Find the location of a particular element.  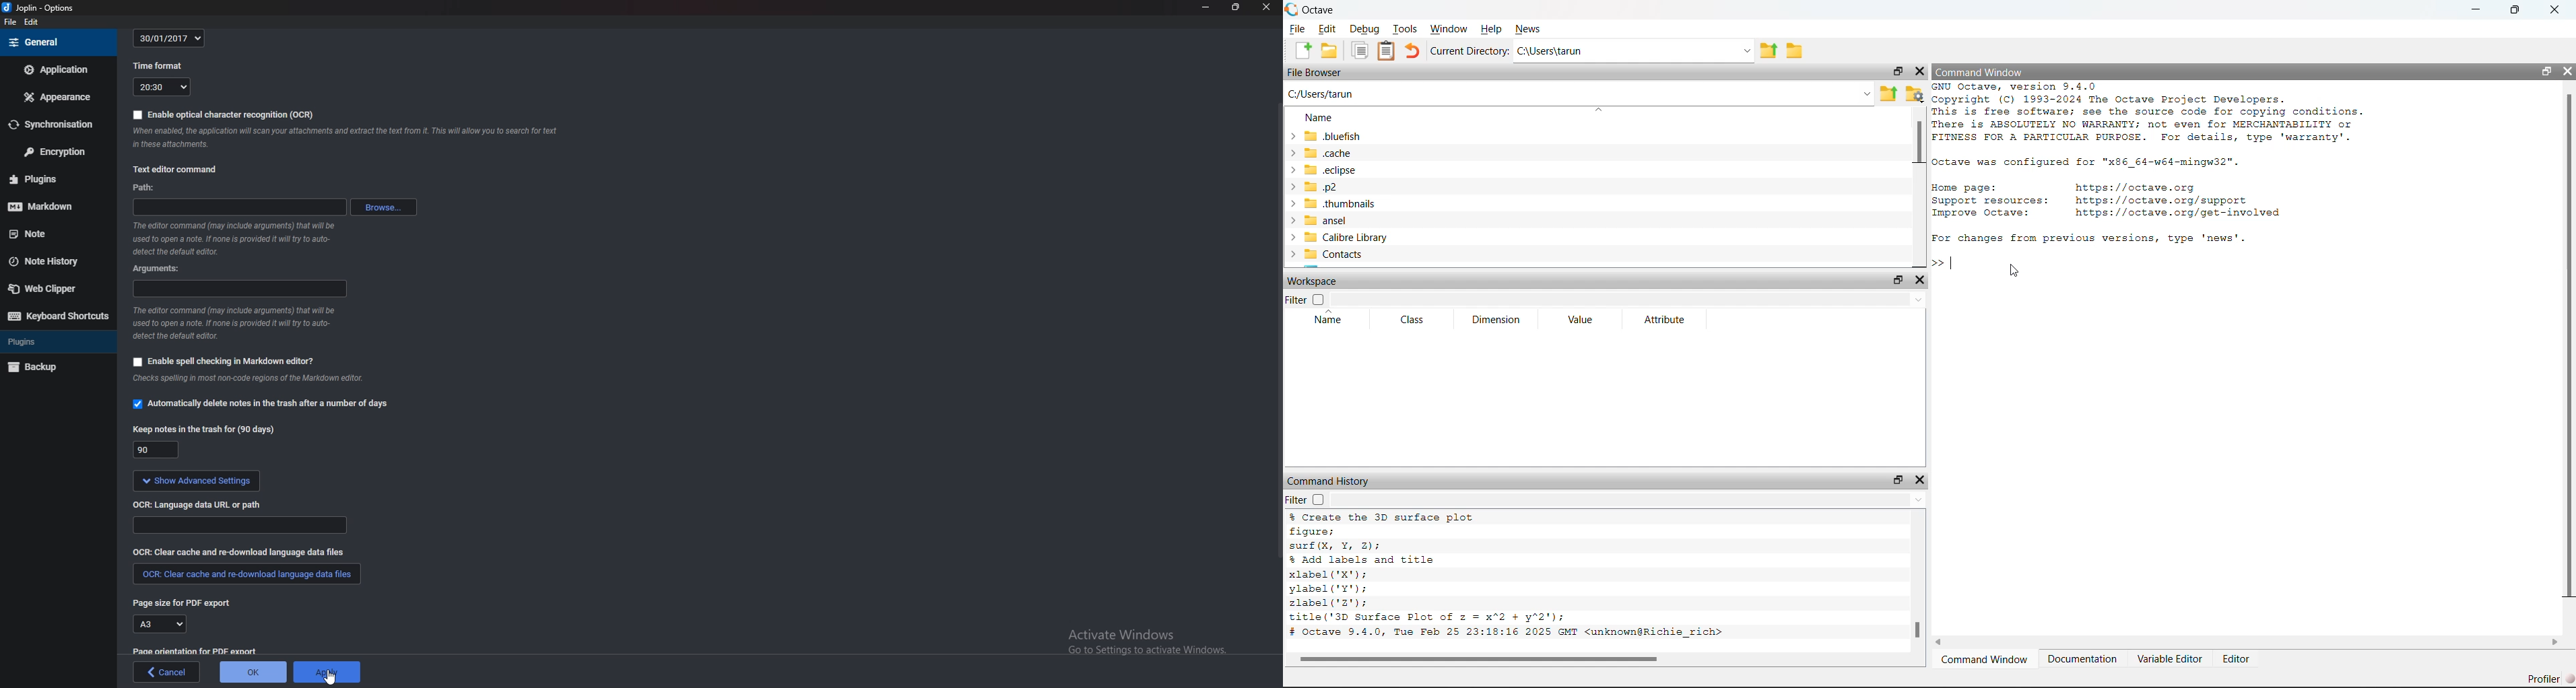

Page orientation for pdf export is located at coordinates (196, 651).